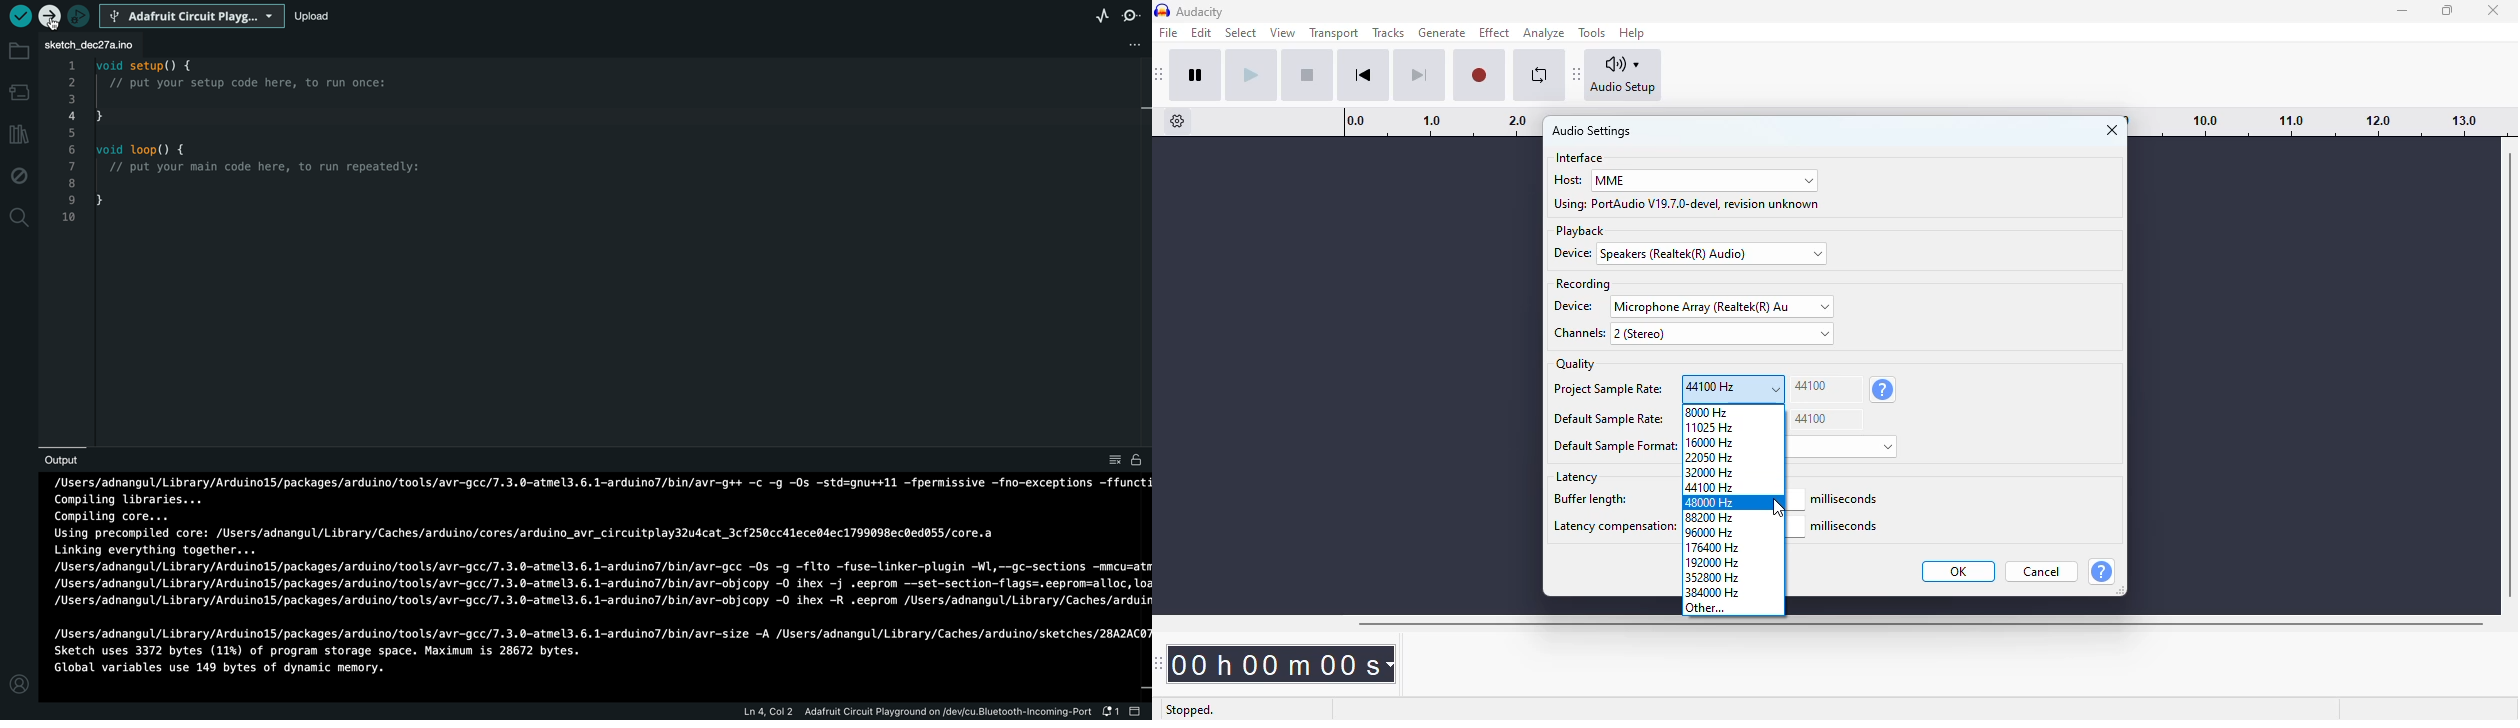  What do you see at coordinates (1733, 503) in the screenshot?
I see `48000 Hz` at bounding box center [1733, 503].